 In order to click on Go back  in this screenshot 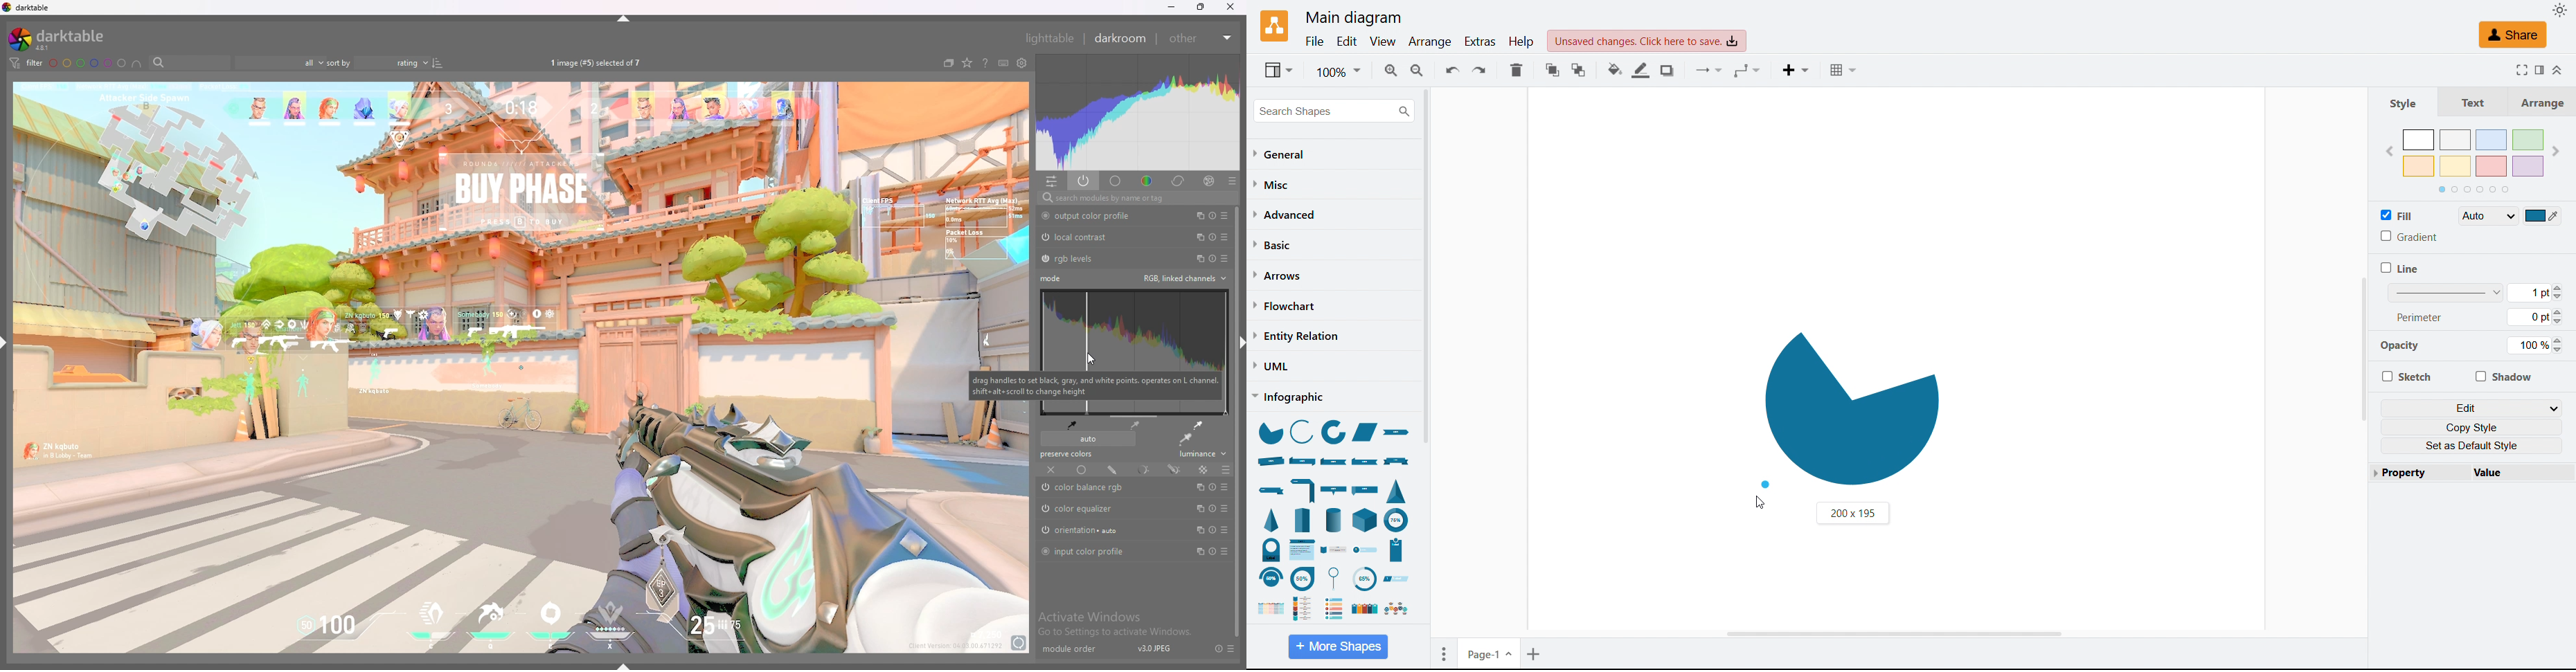, I will do `click(2389, 152)`.